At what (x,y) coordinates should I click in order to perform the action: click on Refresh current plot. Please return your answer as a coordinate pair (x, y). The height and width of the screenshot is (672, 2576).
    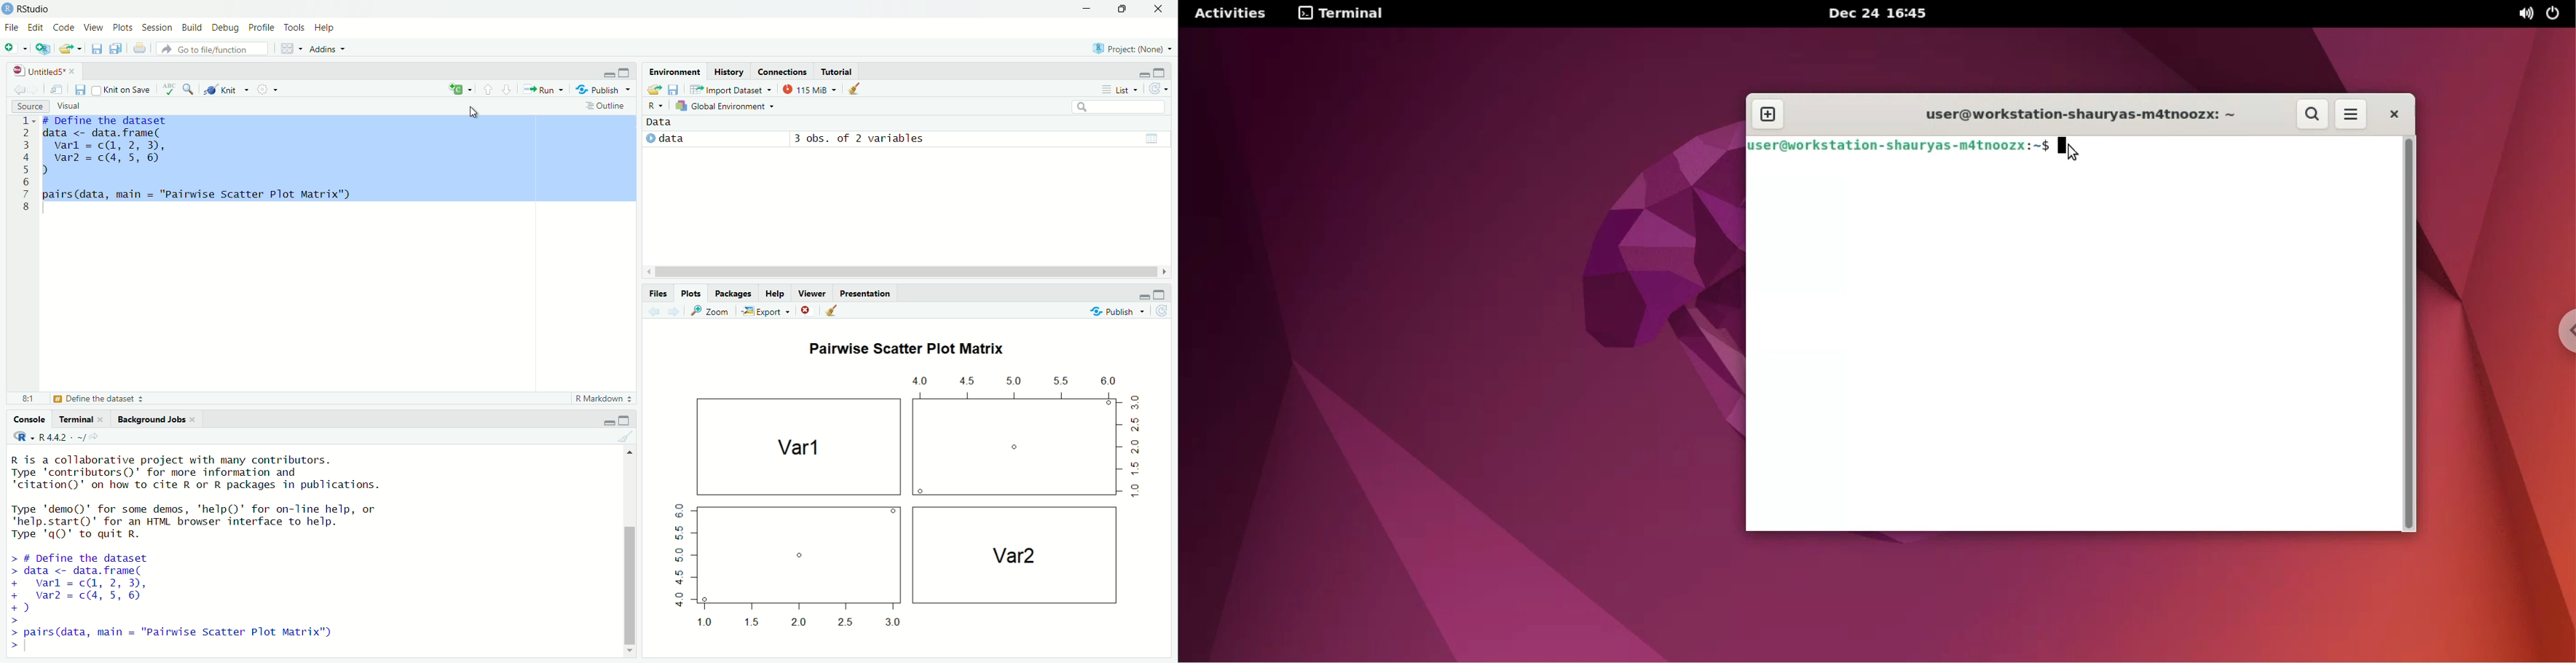
    Looking at the image, I should click on (1162, 311).